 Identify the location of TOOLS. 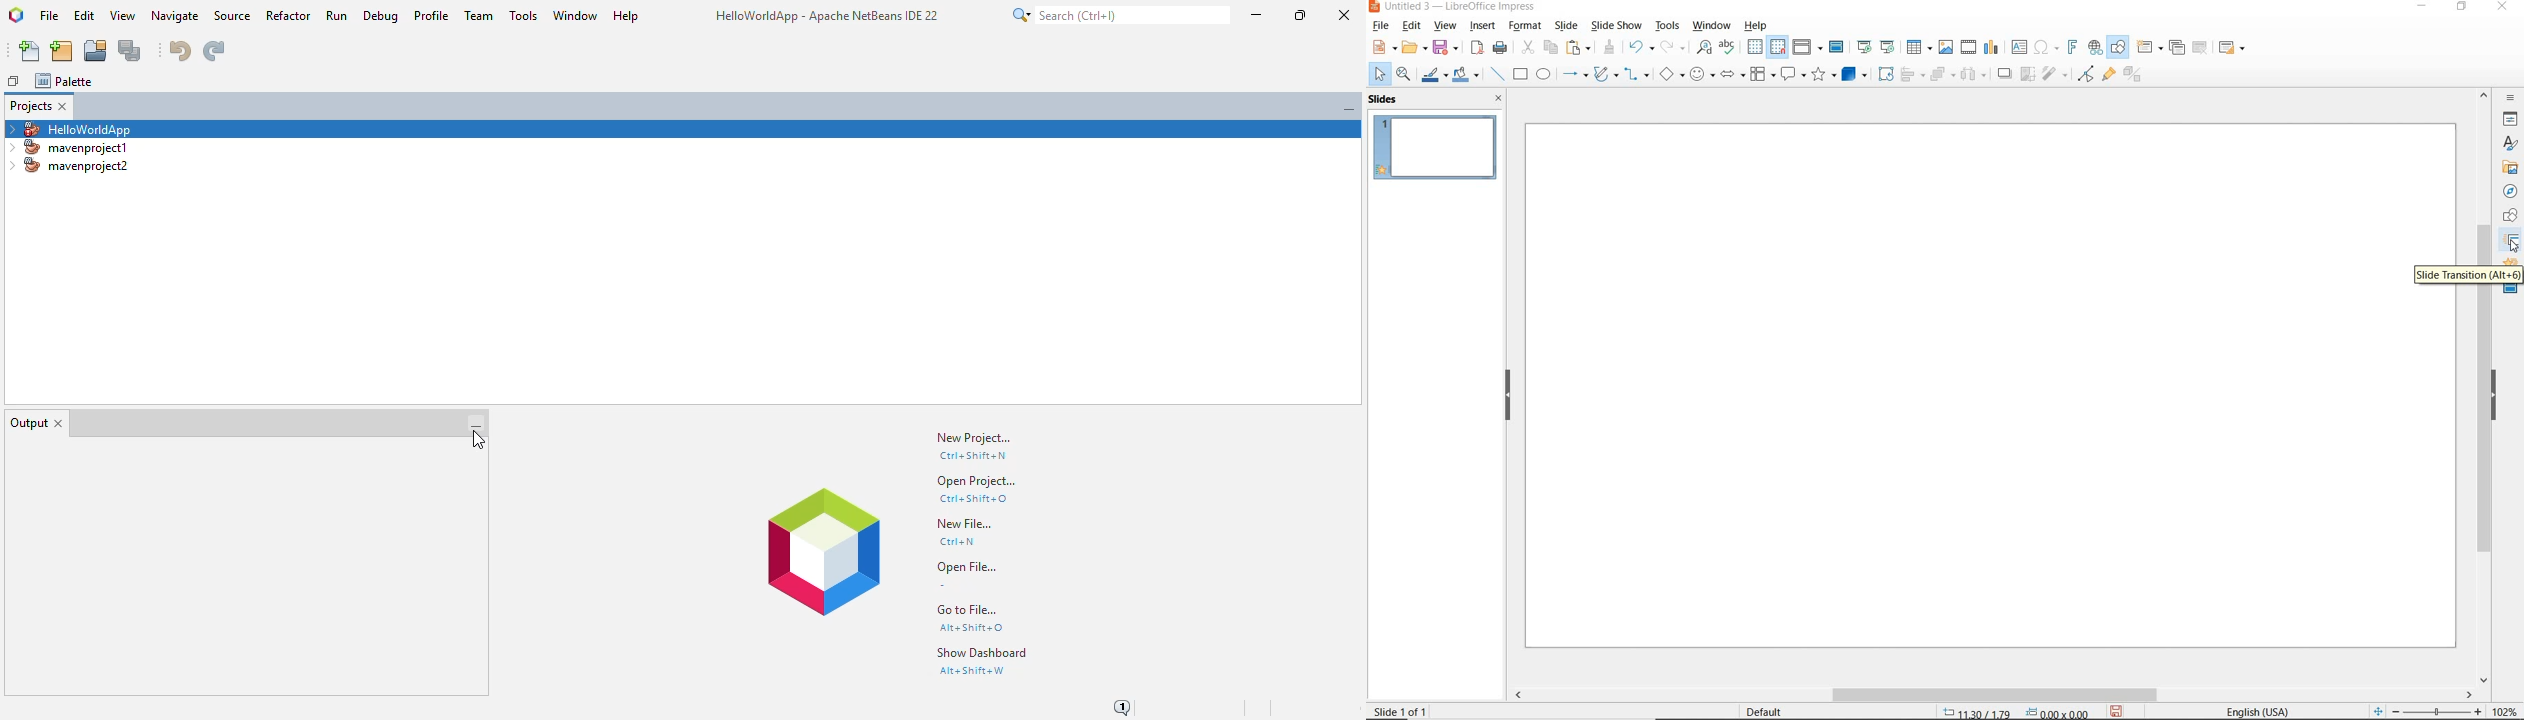
(1667, 26).